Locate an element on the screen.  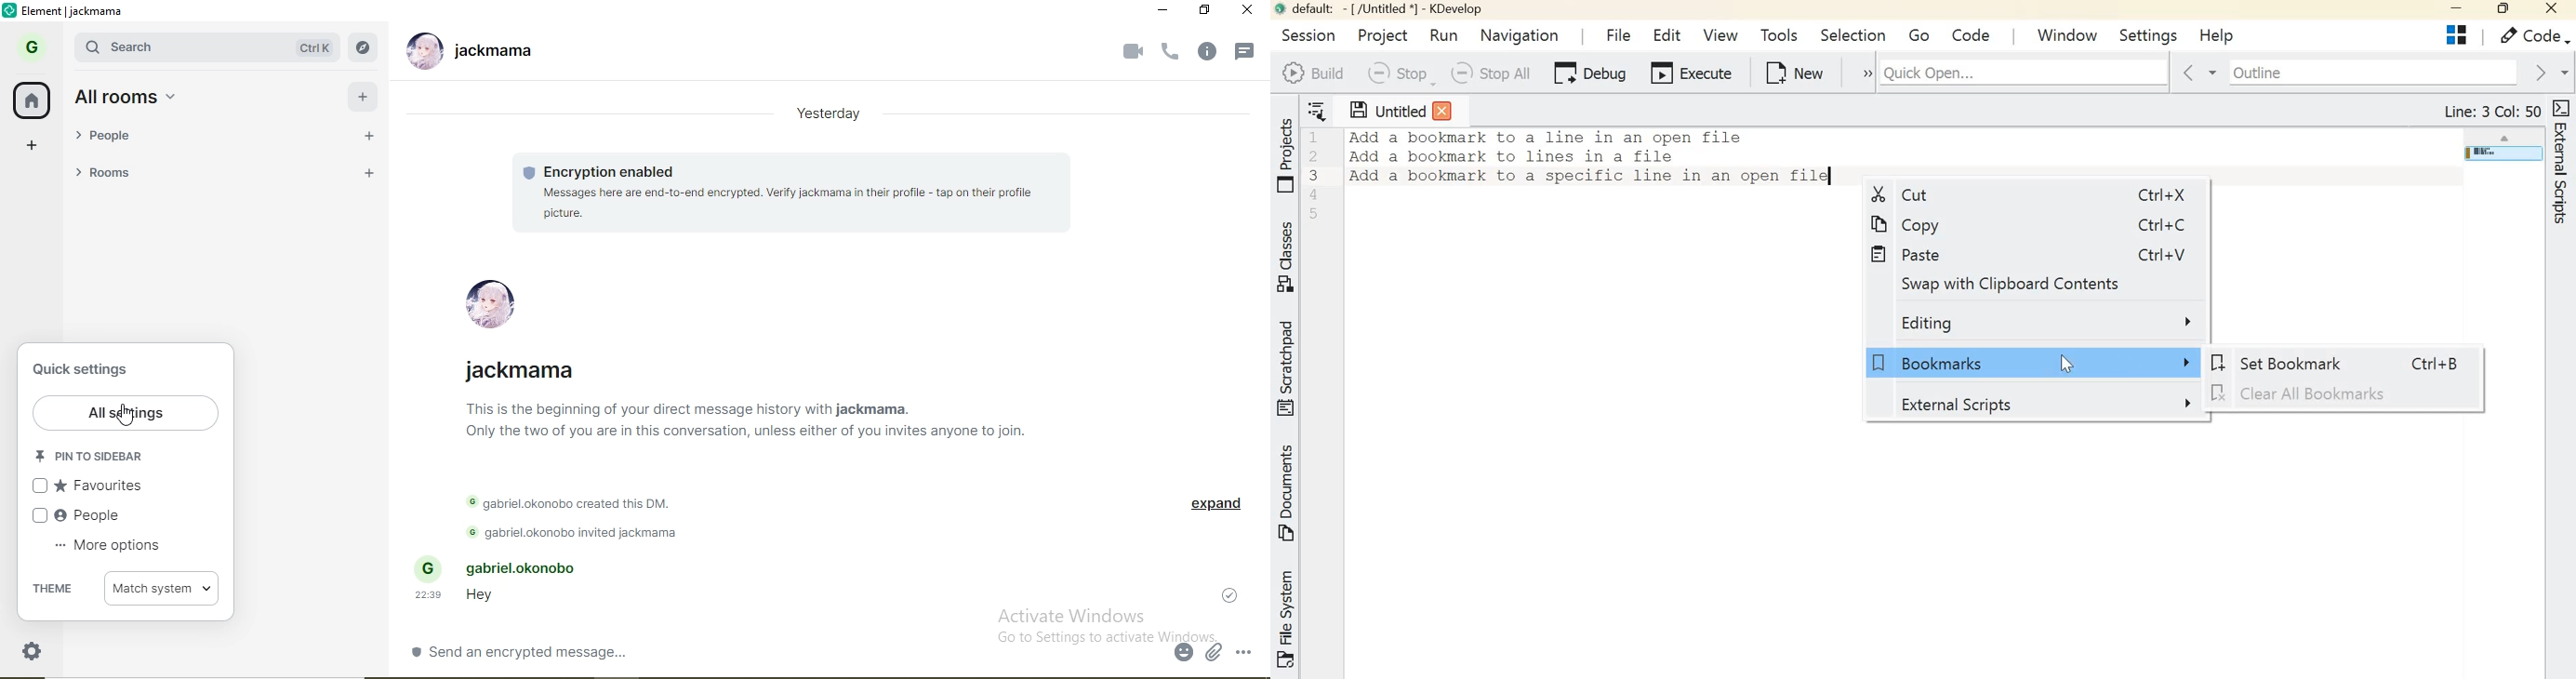
Activate Windows is located at coordinates (1077, 615).